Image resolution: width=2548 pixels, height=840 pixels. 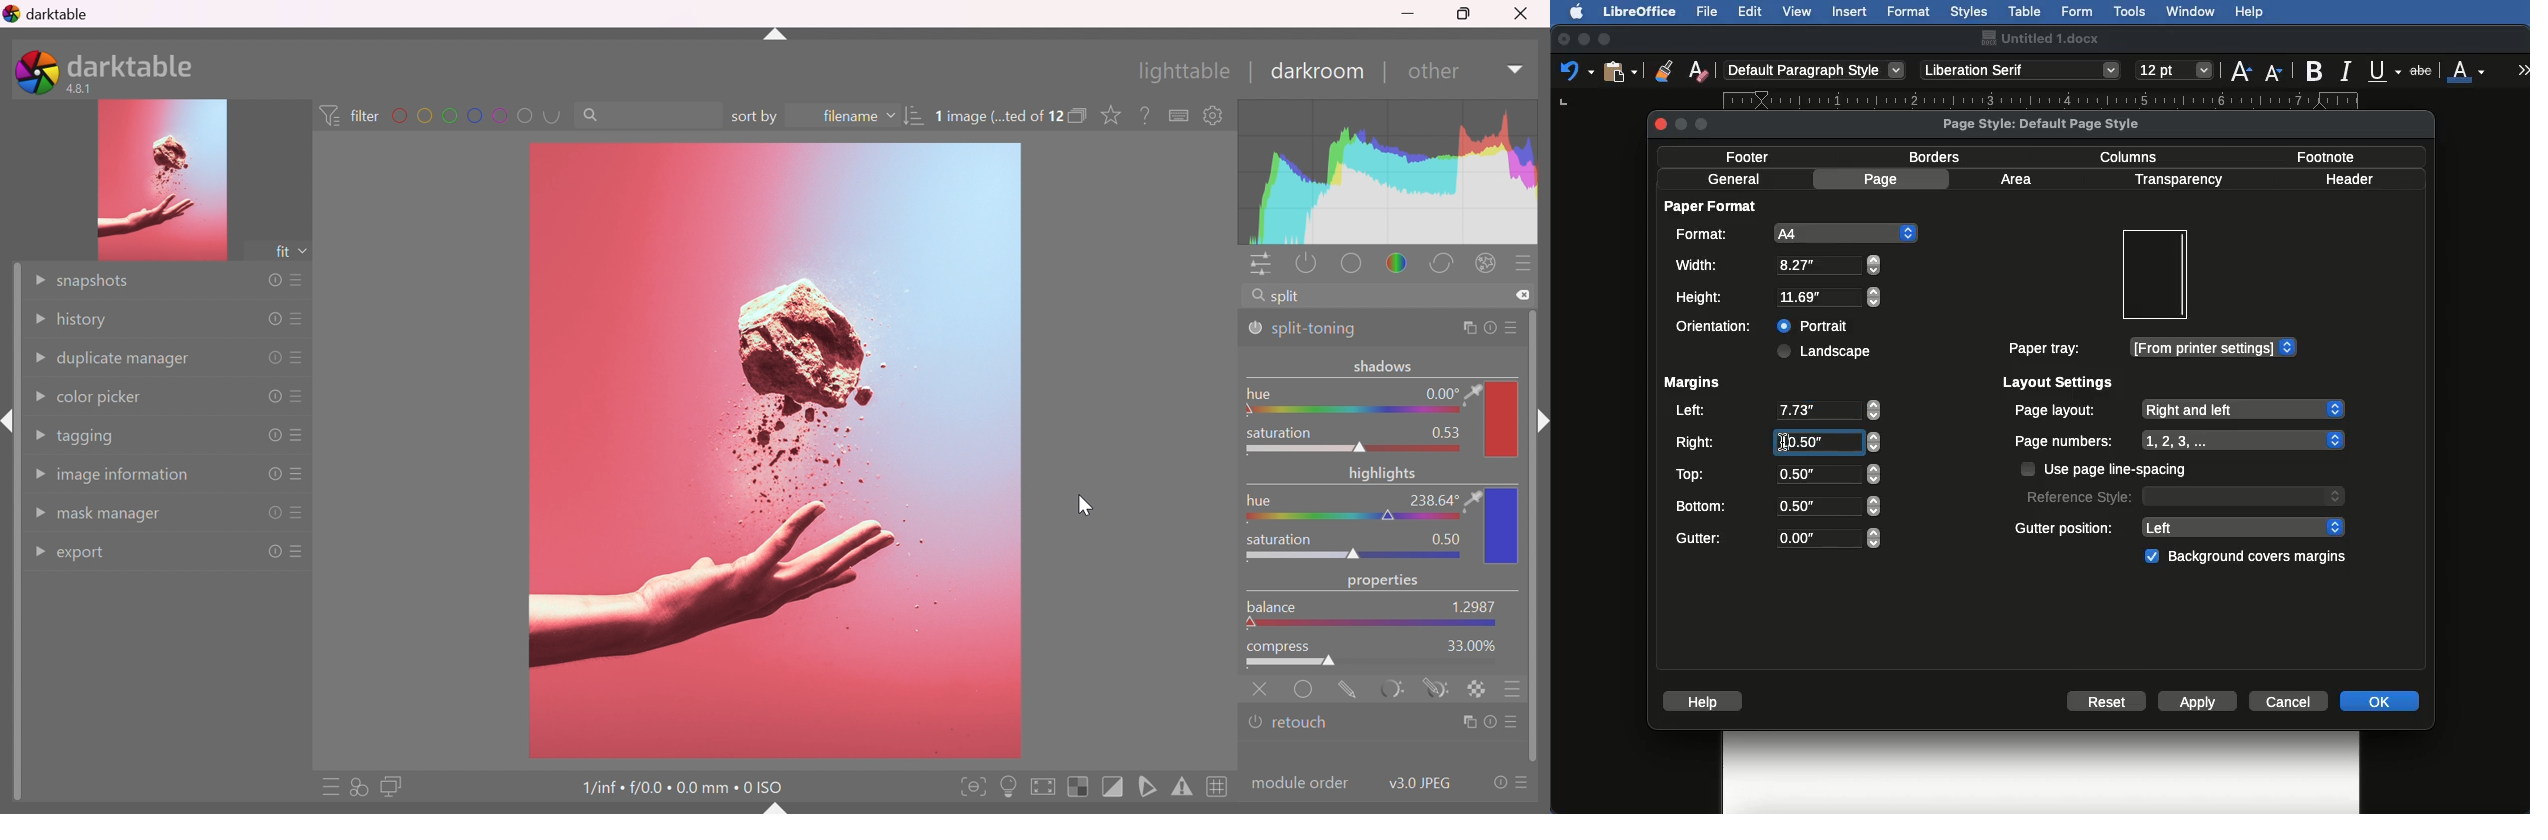 What do you see at coordinates (1576, 70) in the screenshot?
I see `Undo` at bounding box center [1576, 70].